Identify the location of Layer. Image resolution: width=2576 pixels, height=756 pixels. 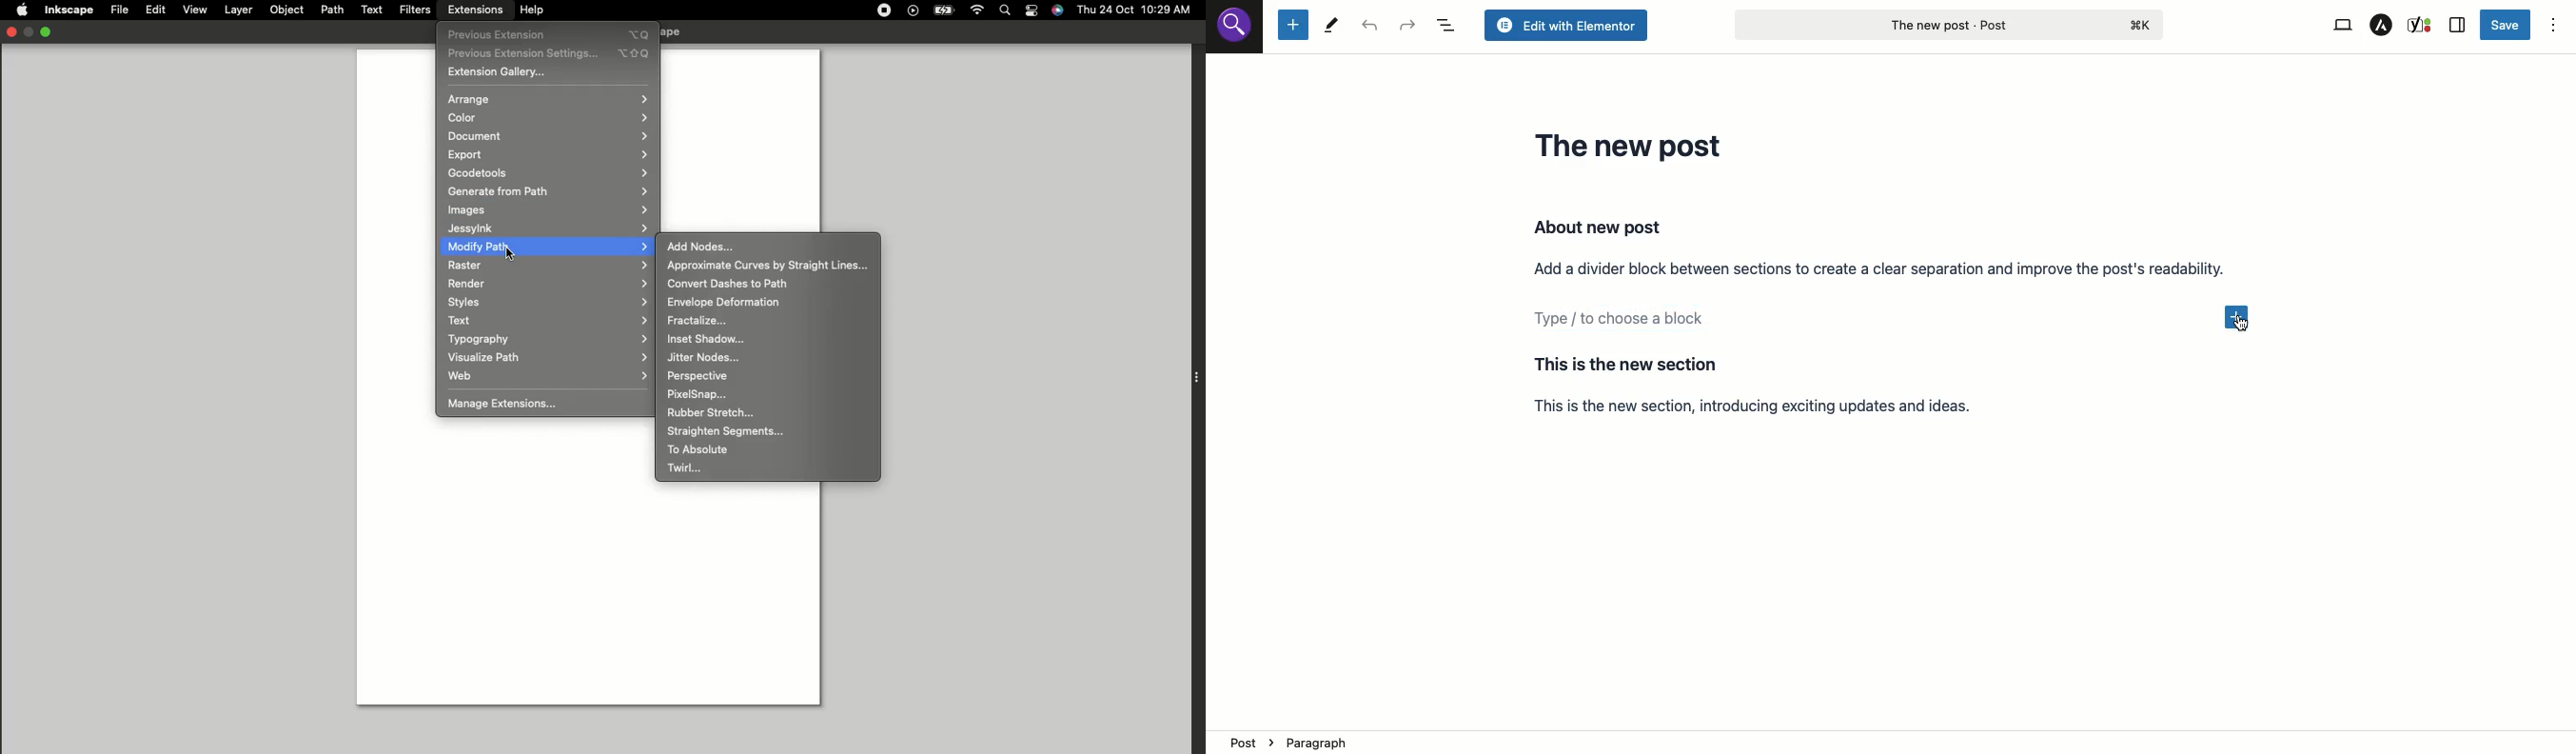
(240, 11).